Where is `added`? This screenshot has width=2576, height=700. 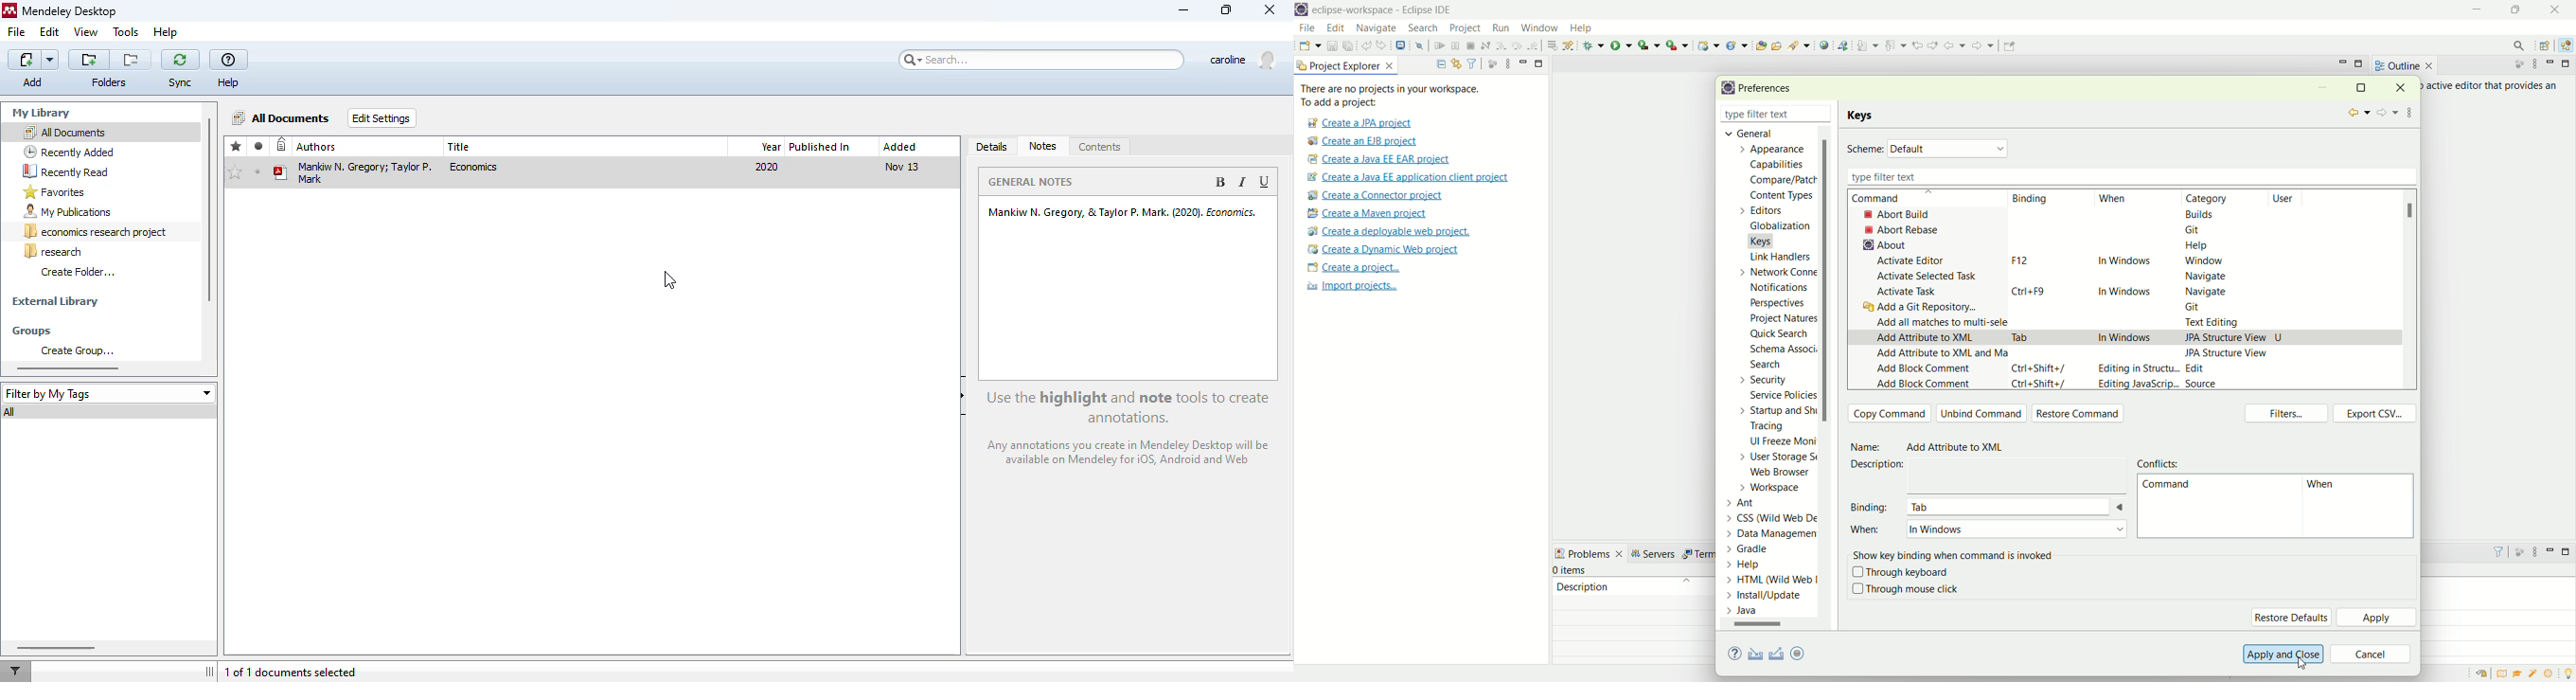
added is located at coordinates (899, 147).